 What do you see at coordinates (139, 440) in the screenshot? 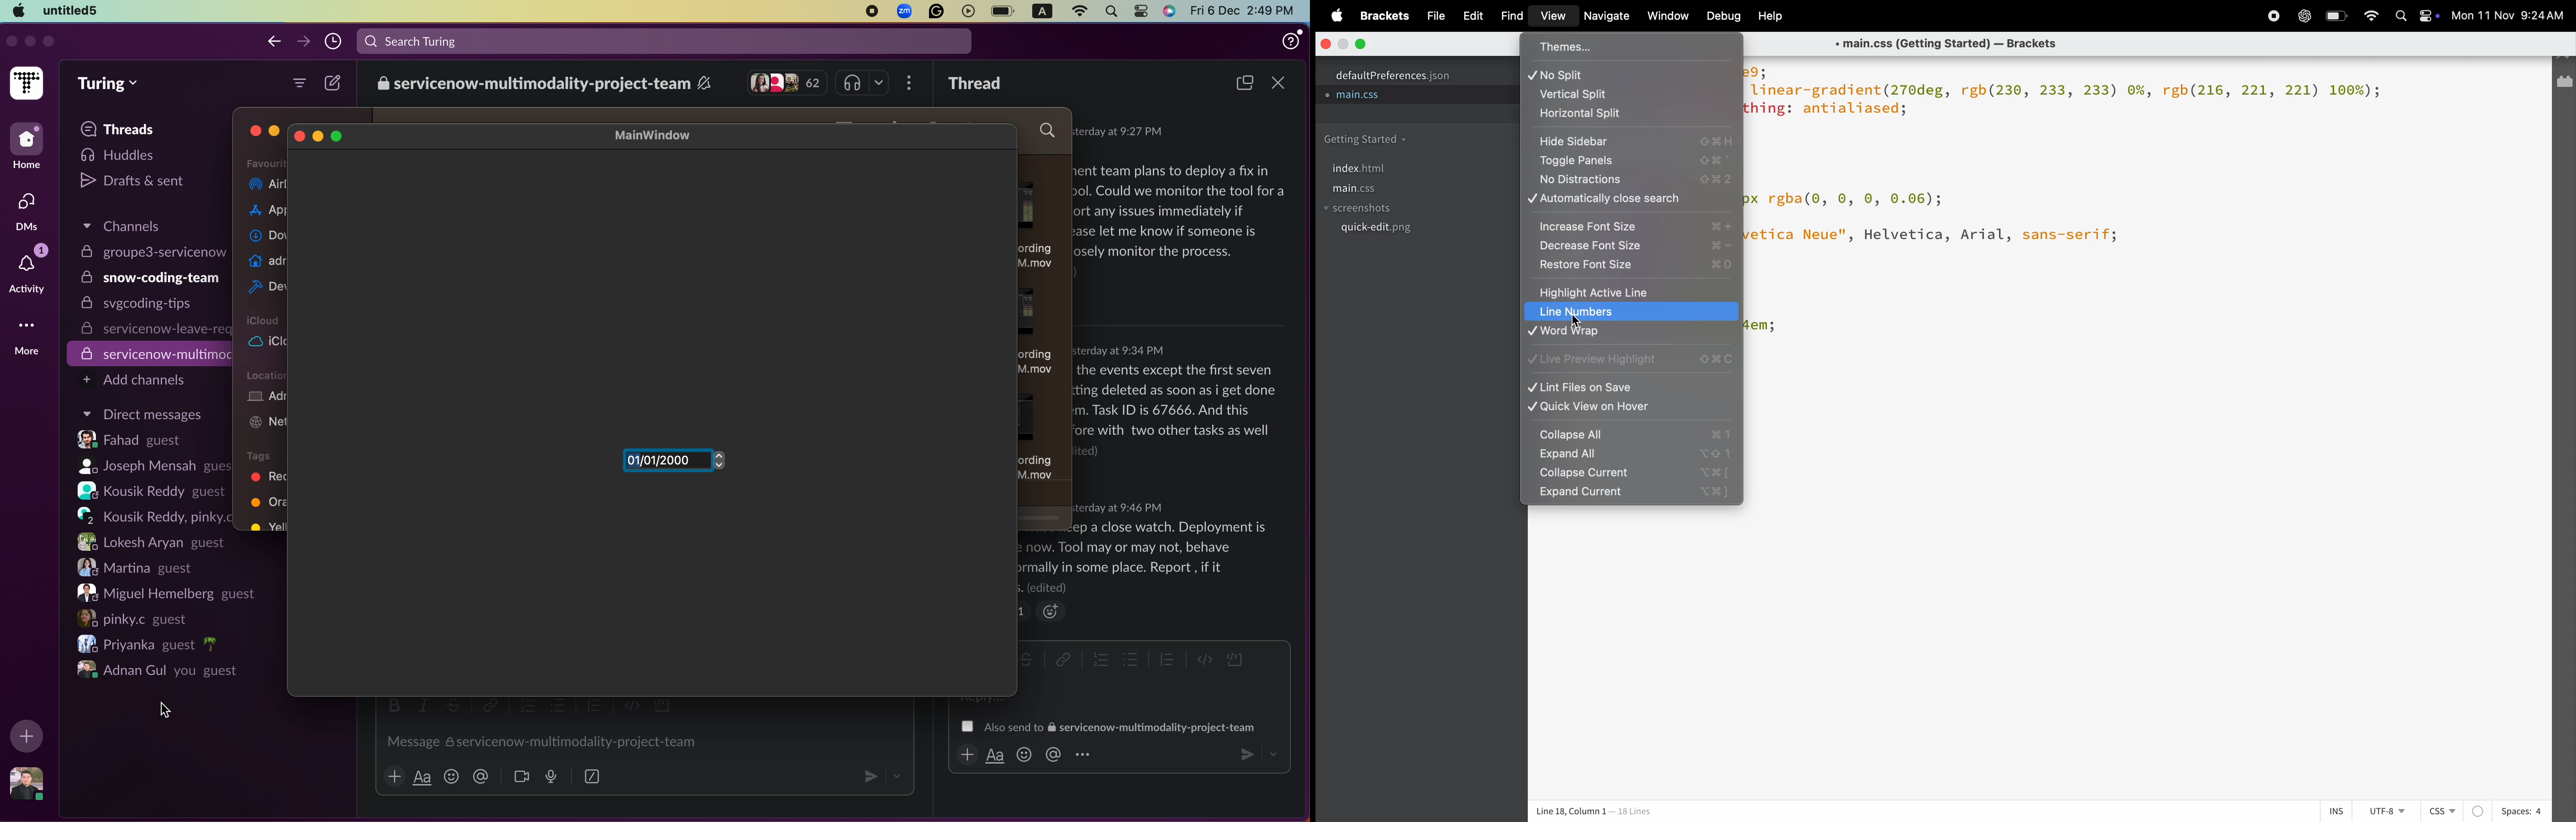
I see `fahad` at bounding box center [139, 440].